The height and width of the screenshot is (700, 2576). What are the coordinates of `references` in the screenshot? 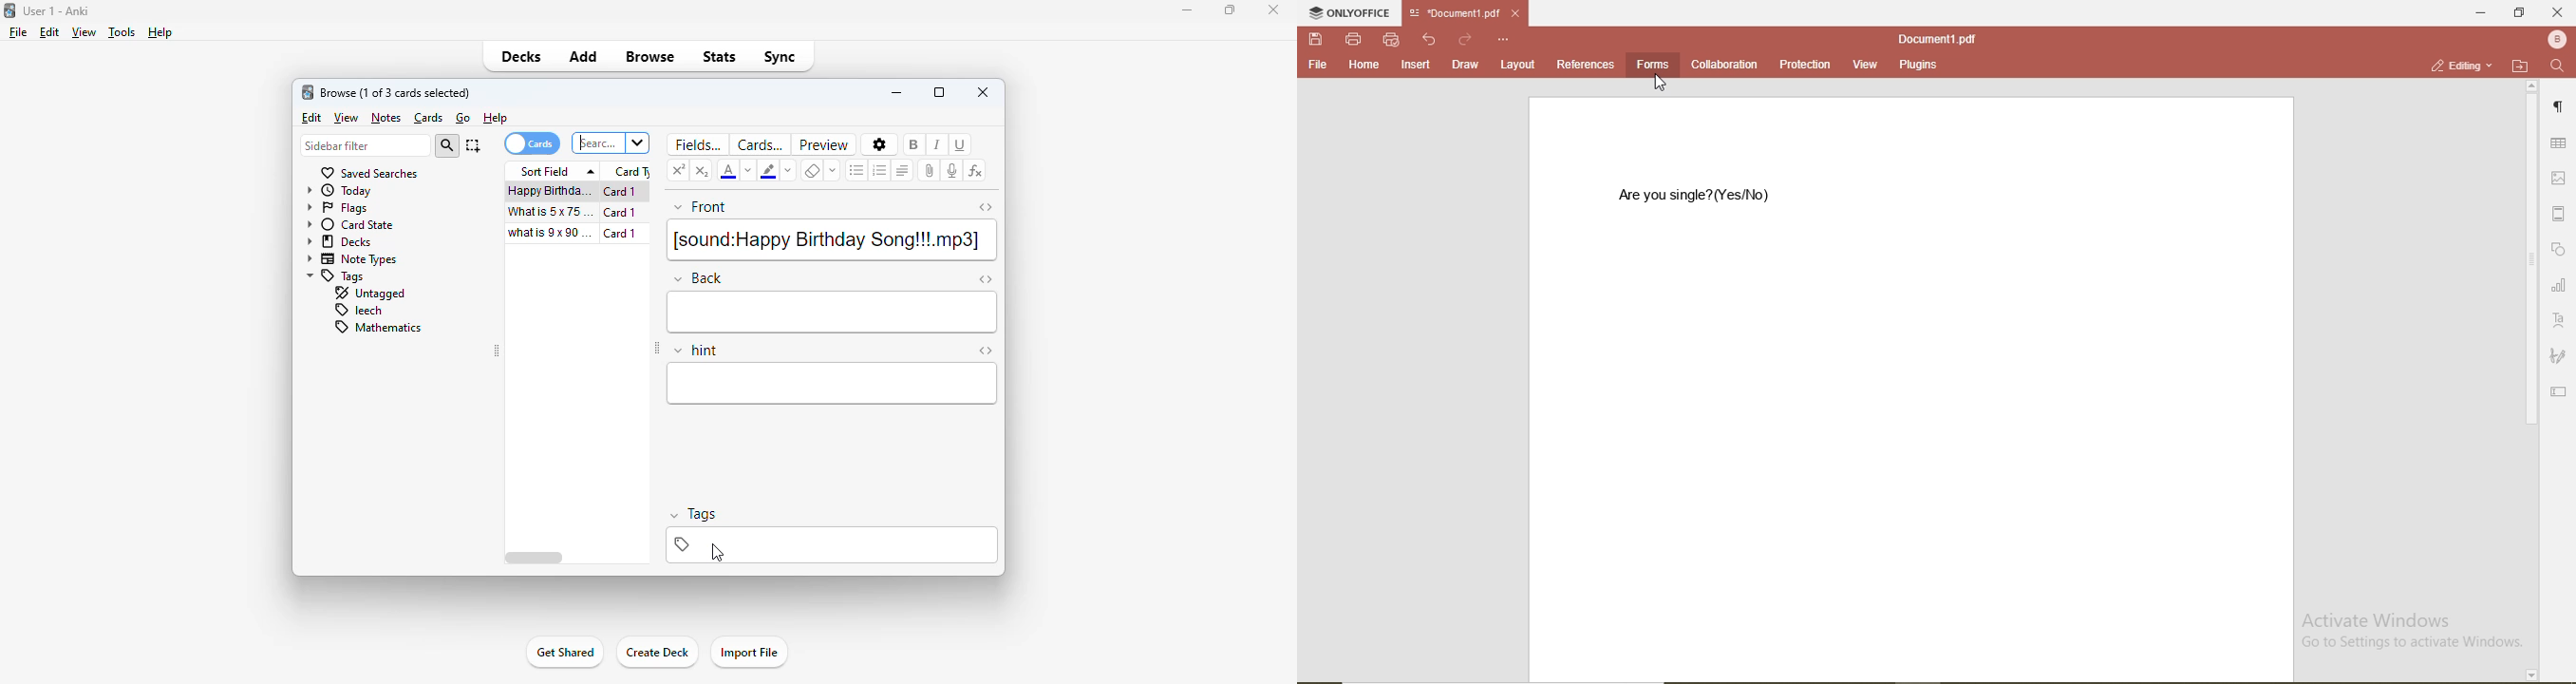 It's located at (1586, 64).